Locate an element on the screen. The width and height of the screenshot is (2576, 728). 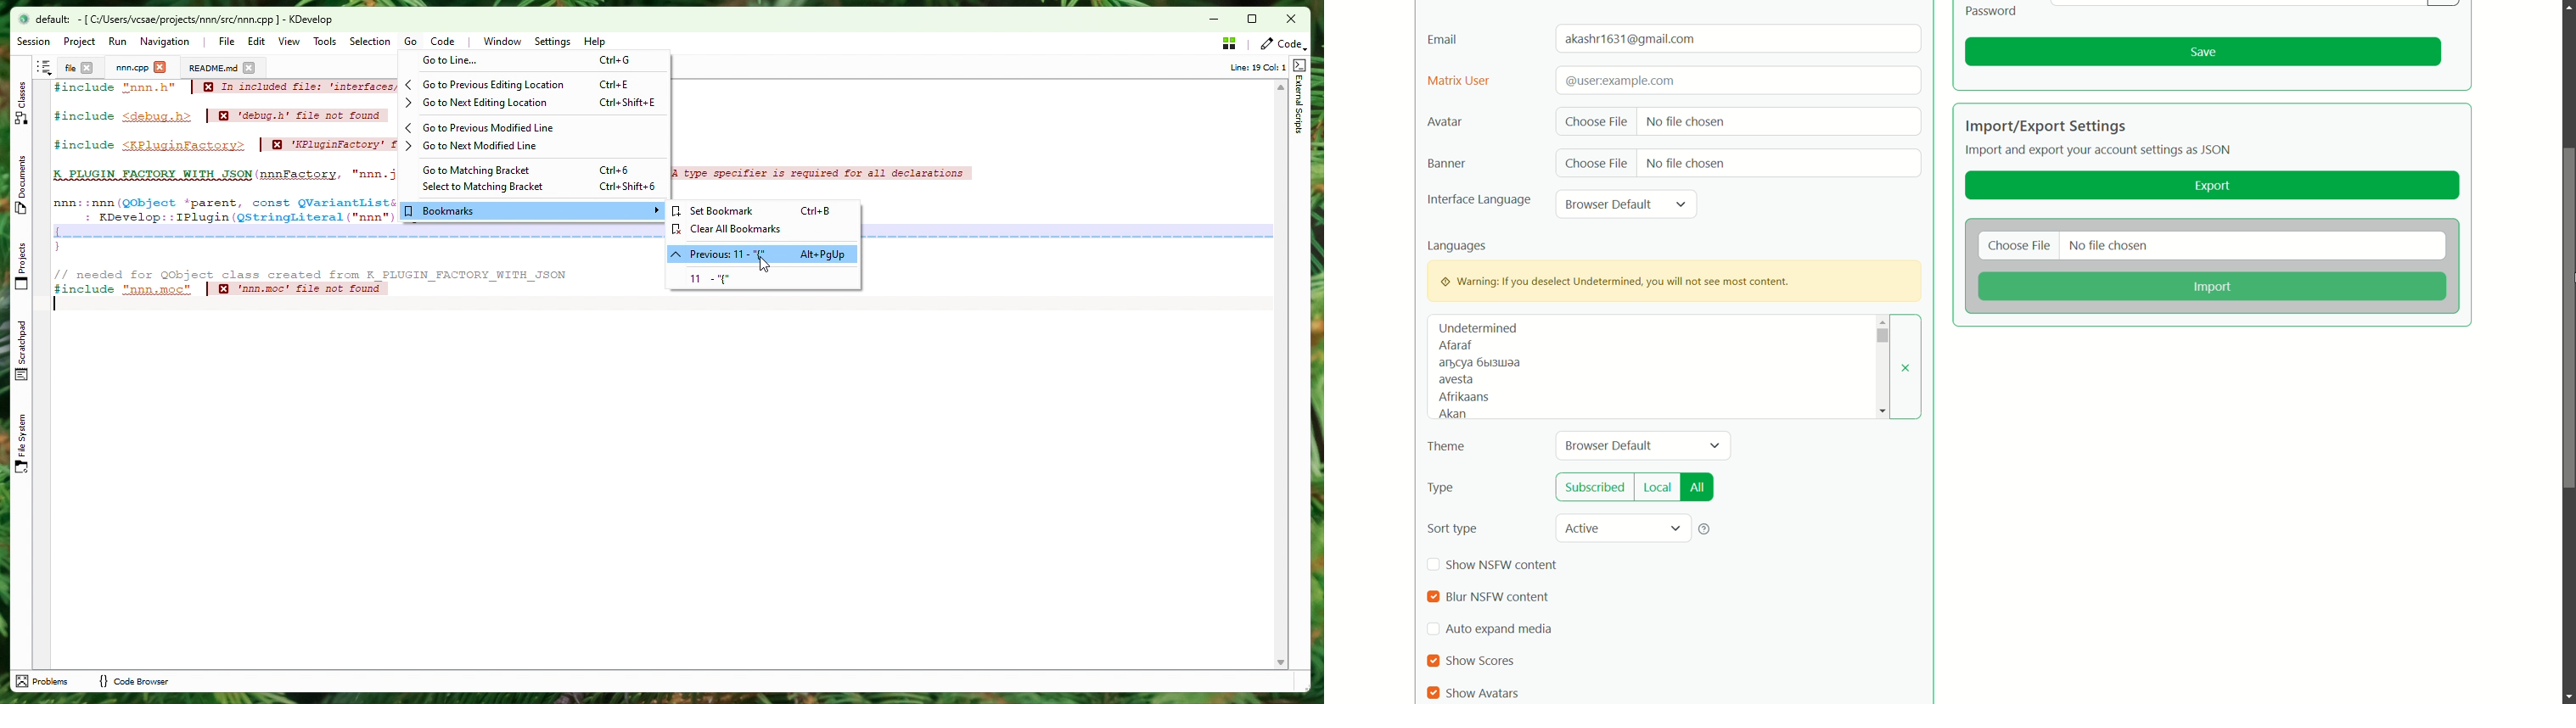
choose file is located at coordinates (1597, 164).